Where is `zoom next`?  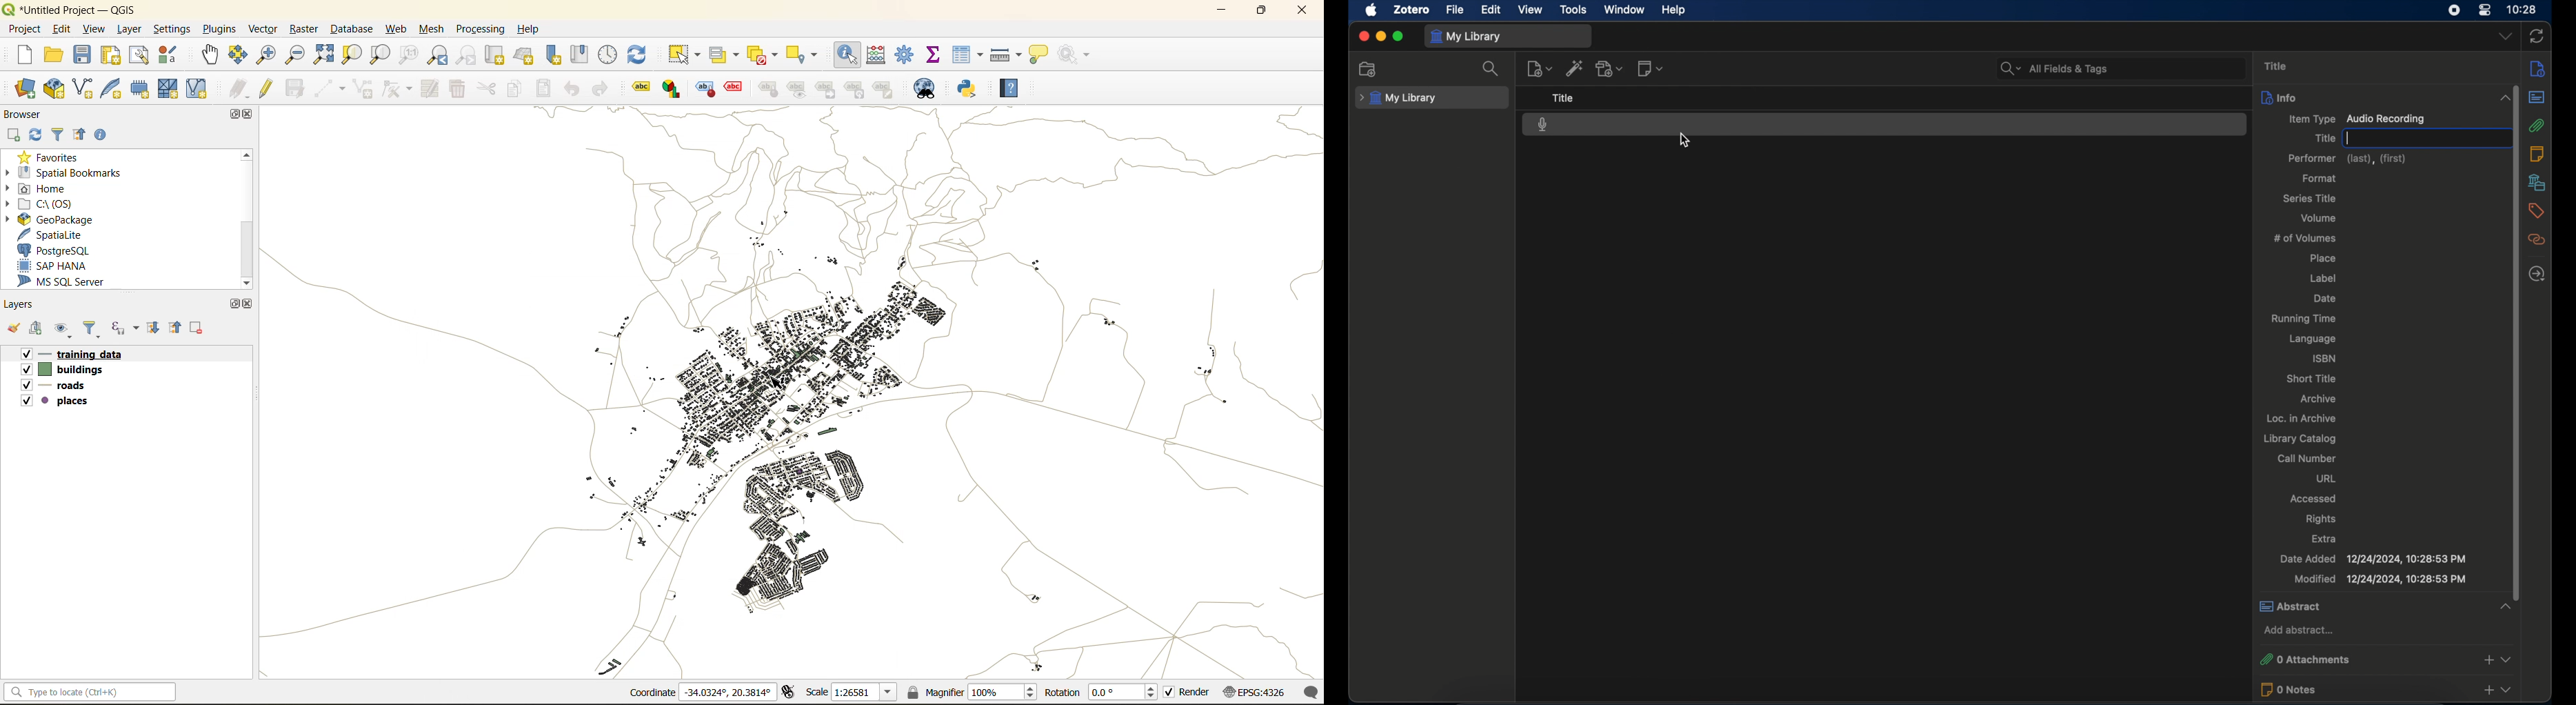 zoom next is located at coordinates (467, 56).